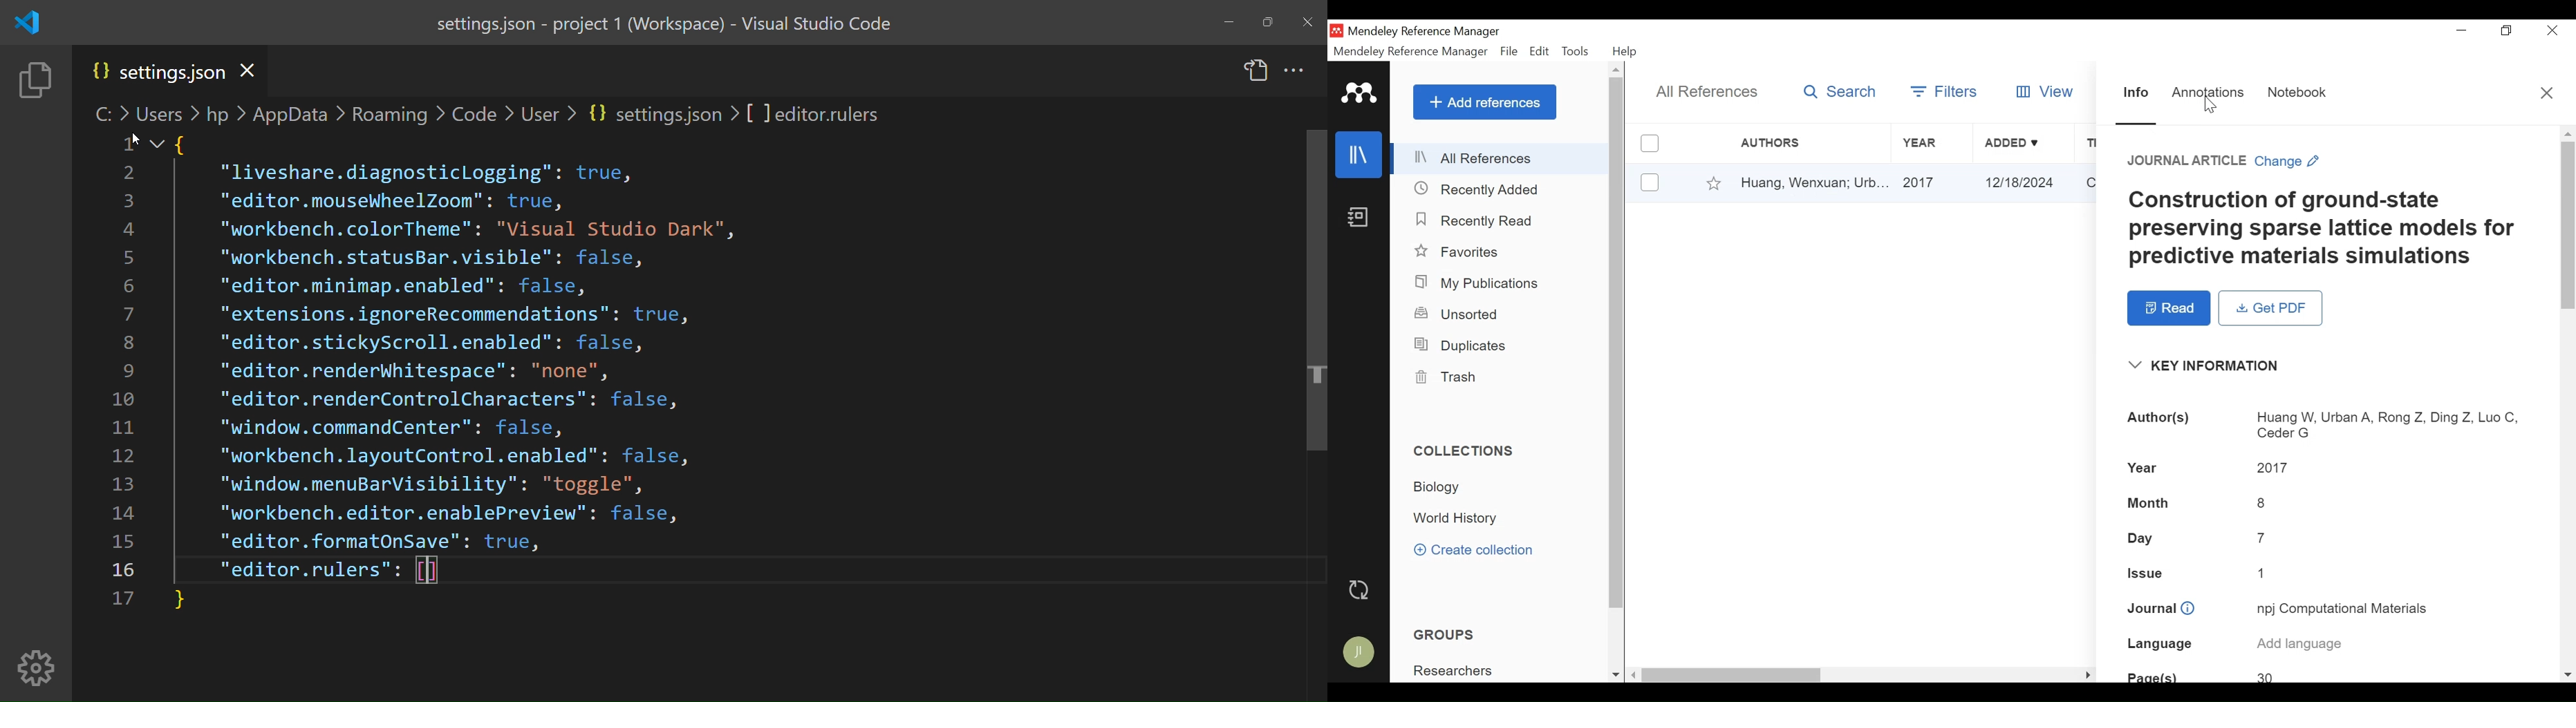  What do you see at coordinates (2553, 32) in the screenshot?
I see `Close` at bounding box center [2553, 32].